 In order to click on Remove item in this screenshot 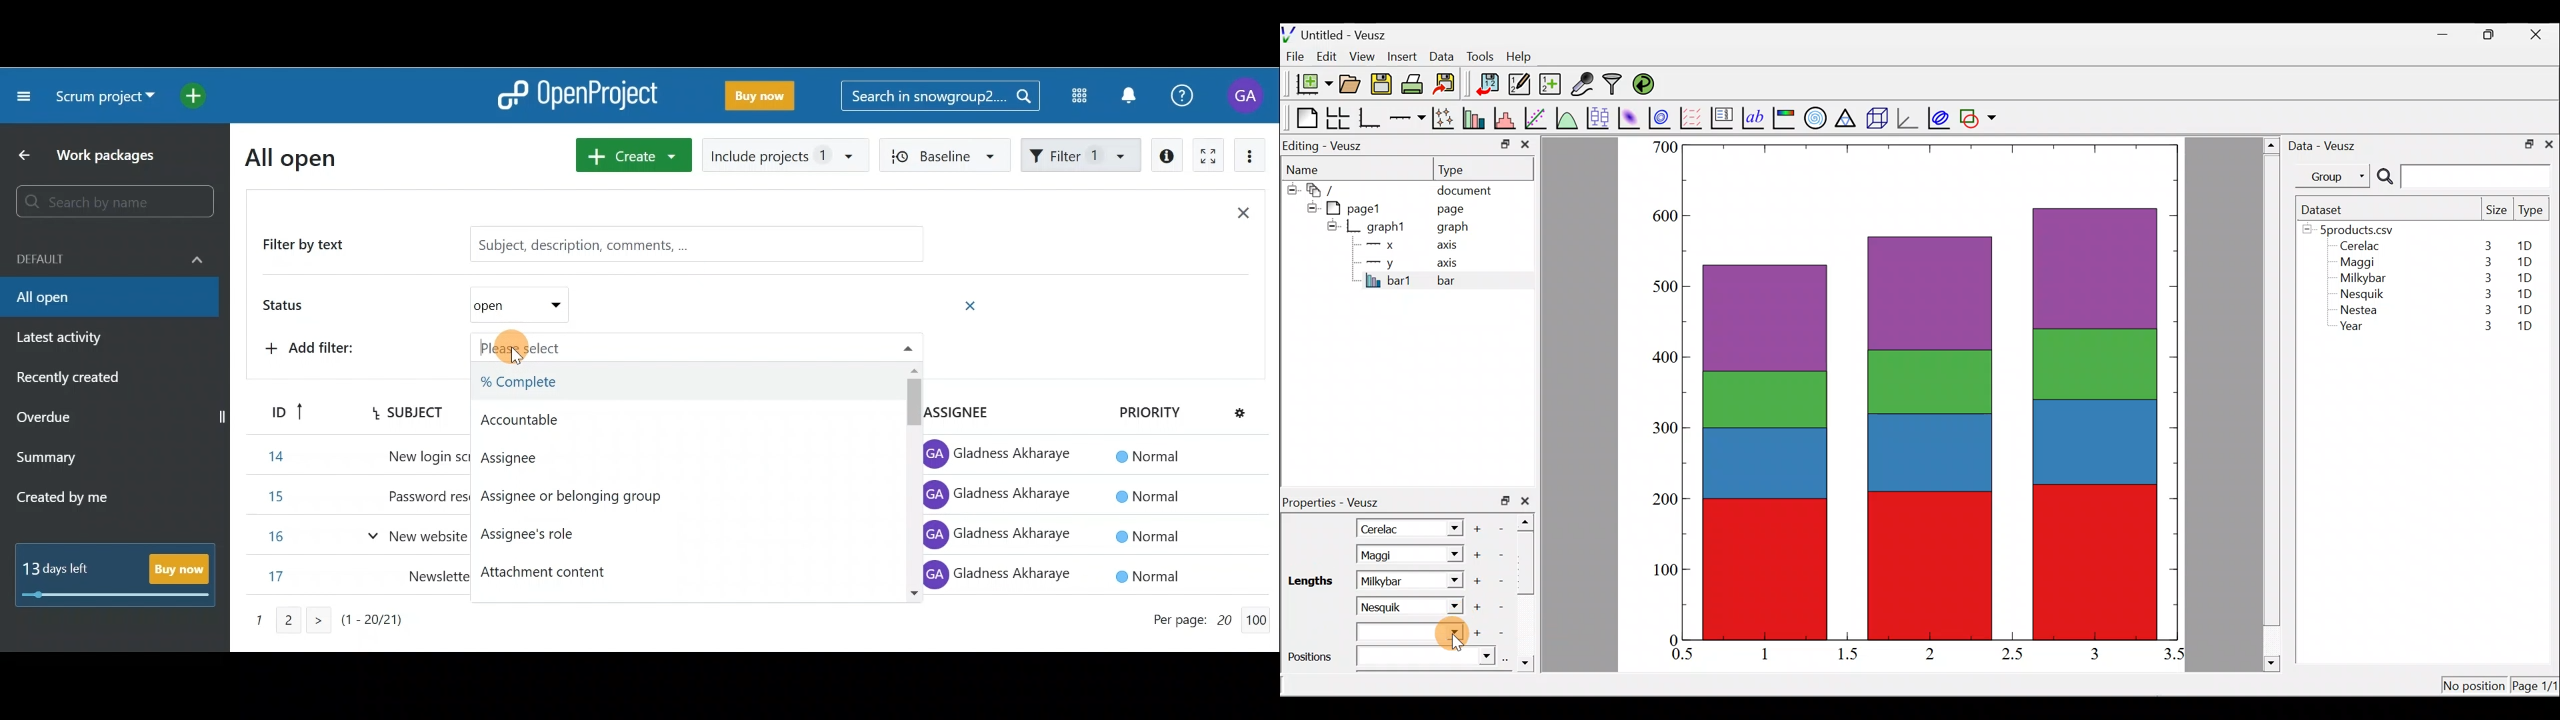, I will do `click(1501, 580)`.